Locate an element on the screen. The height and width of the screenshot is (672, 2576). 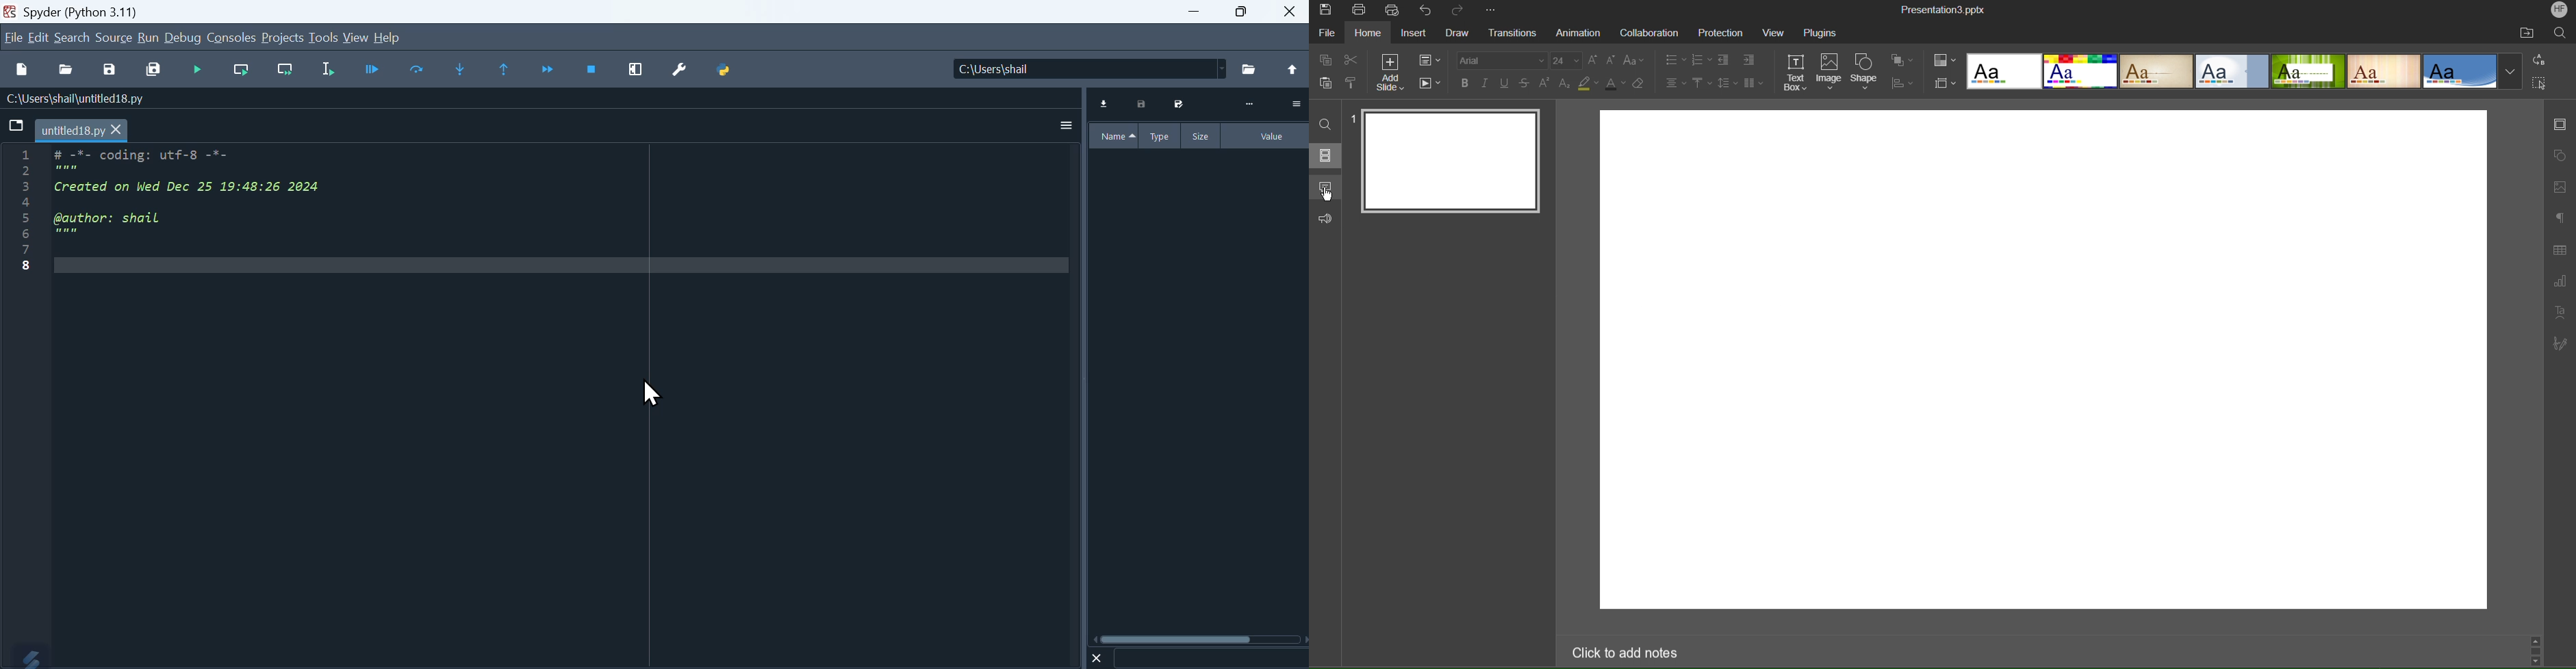
Insert Image is located at coordinates (2561, 189).